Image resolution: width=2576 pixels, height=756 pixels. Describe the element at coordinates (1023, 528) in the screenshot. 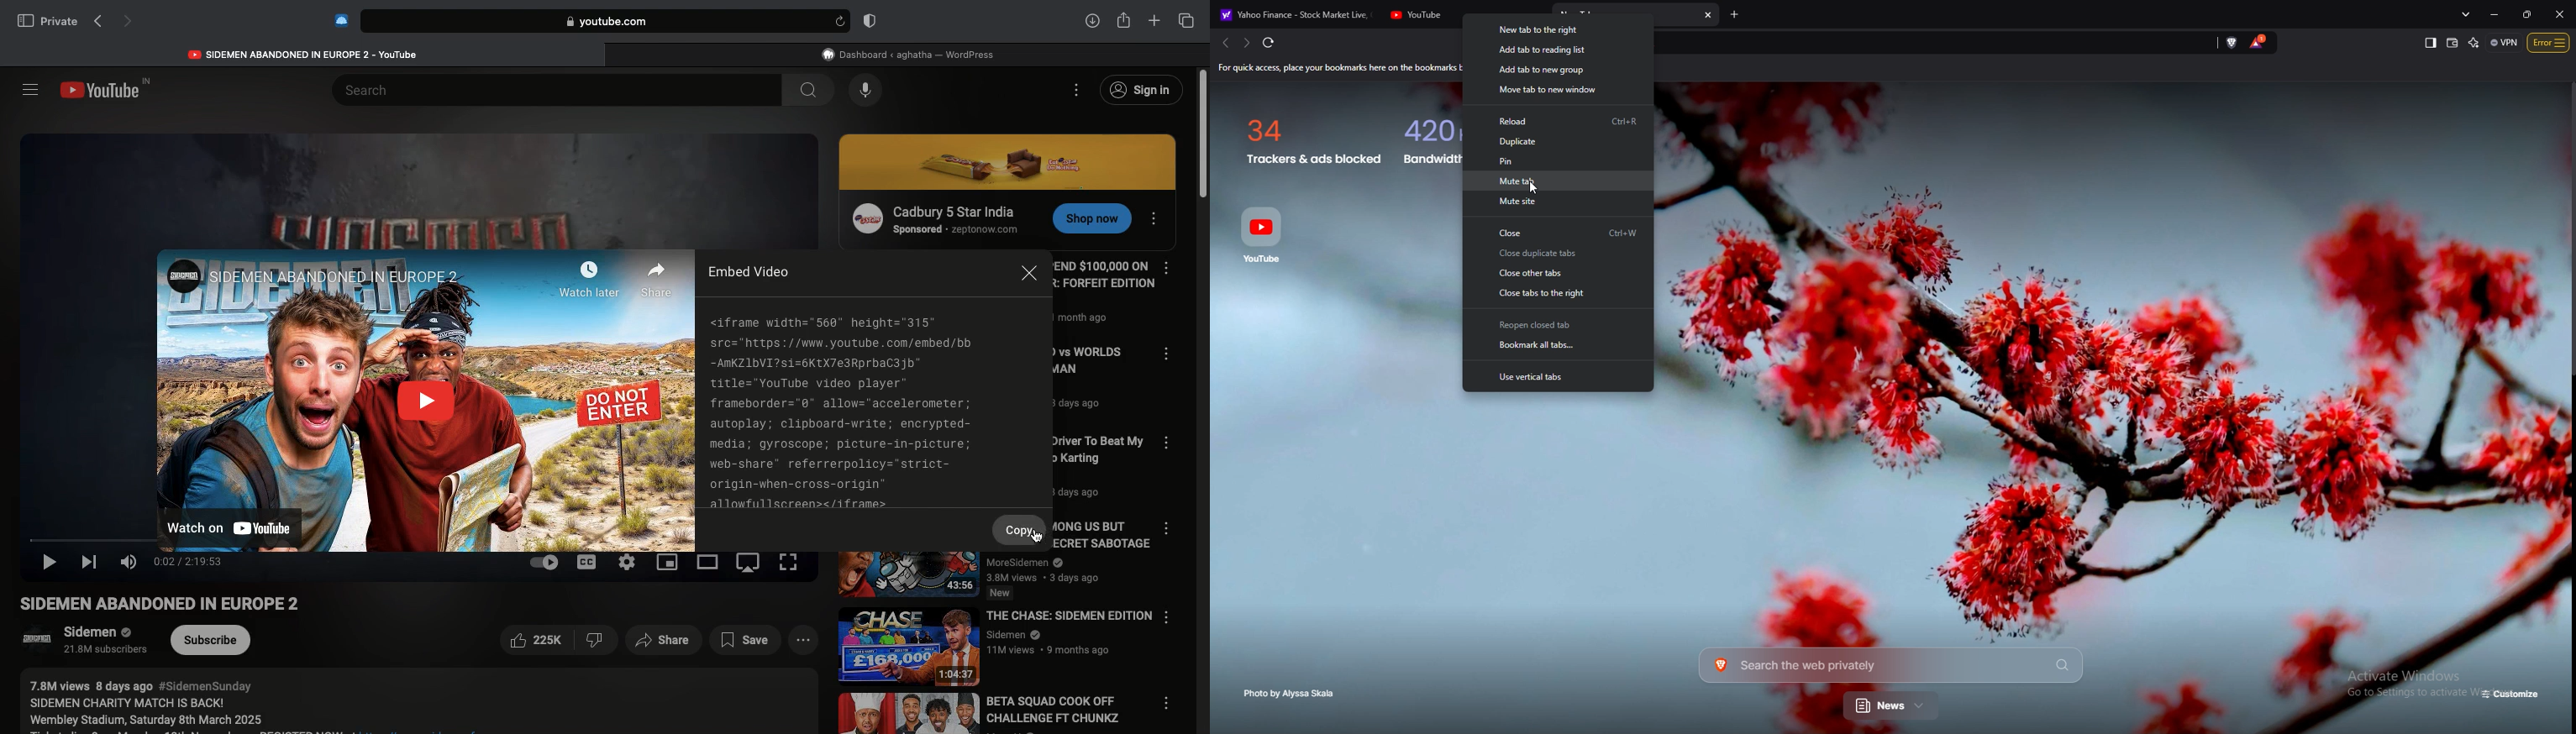

I see `copy` at that location.